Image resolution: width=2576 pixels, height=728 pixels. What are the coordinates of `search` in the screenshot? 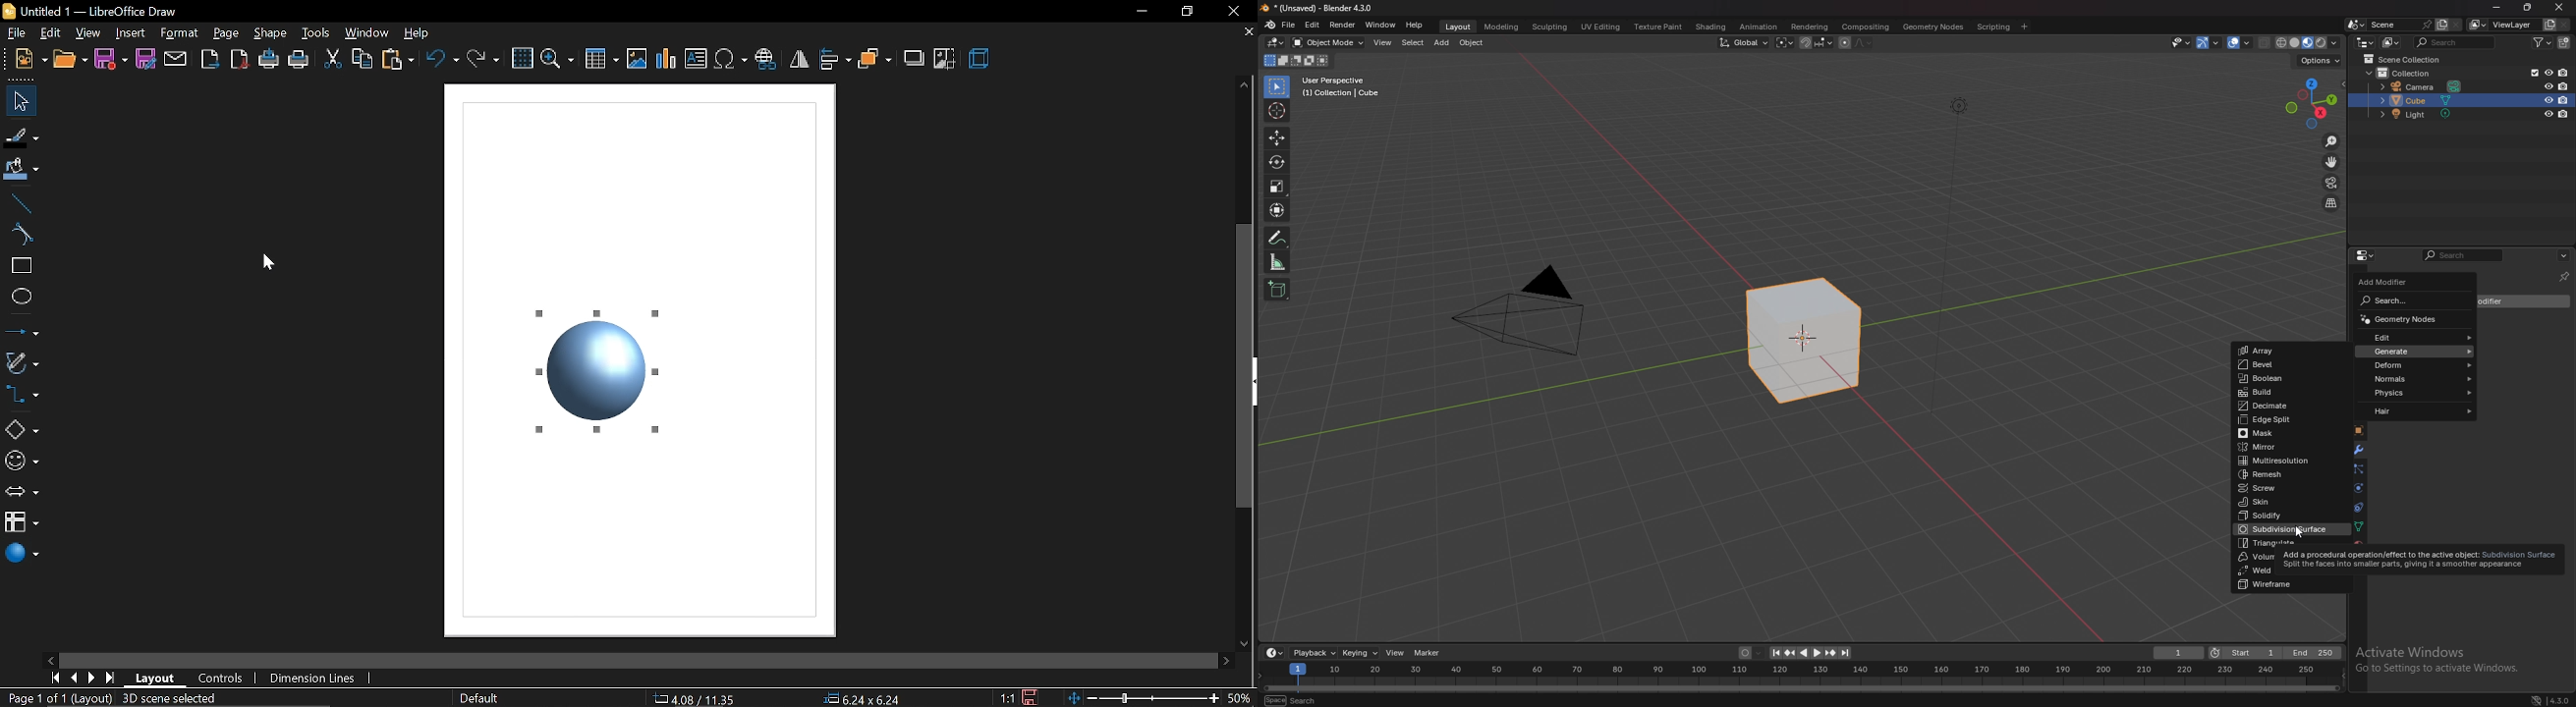 It's located at (2462, 255).